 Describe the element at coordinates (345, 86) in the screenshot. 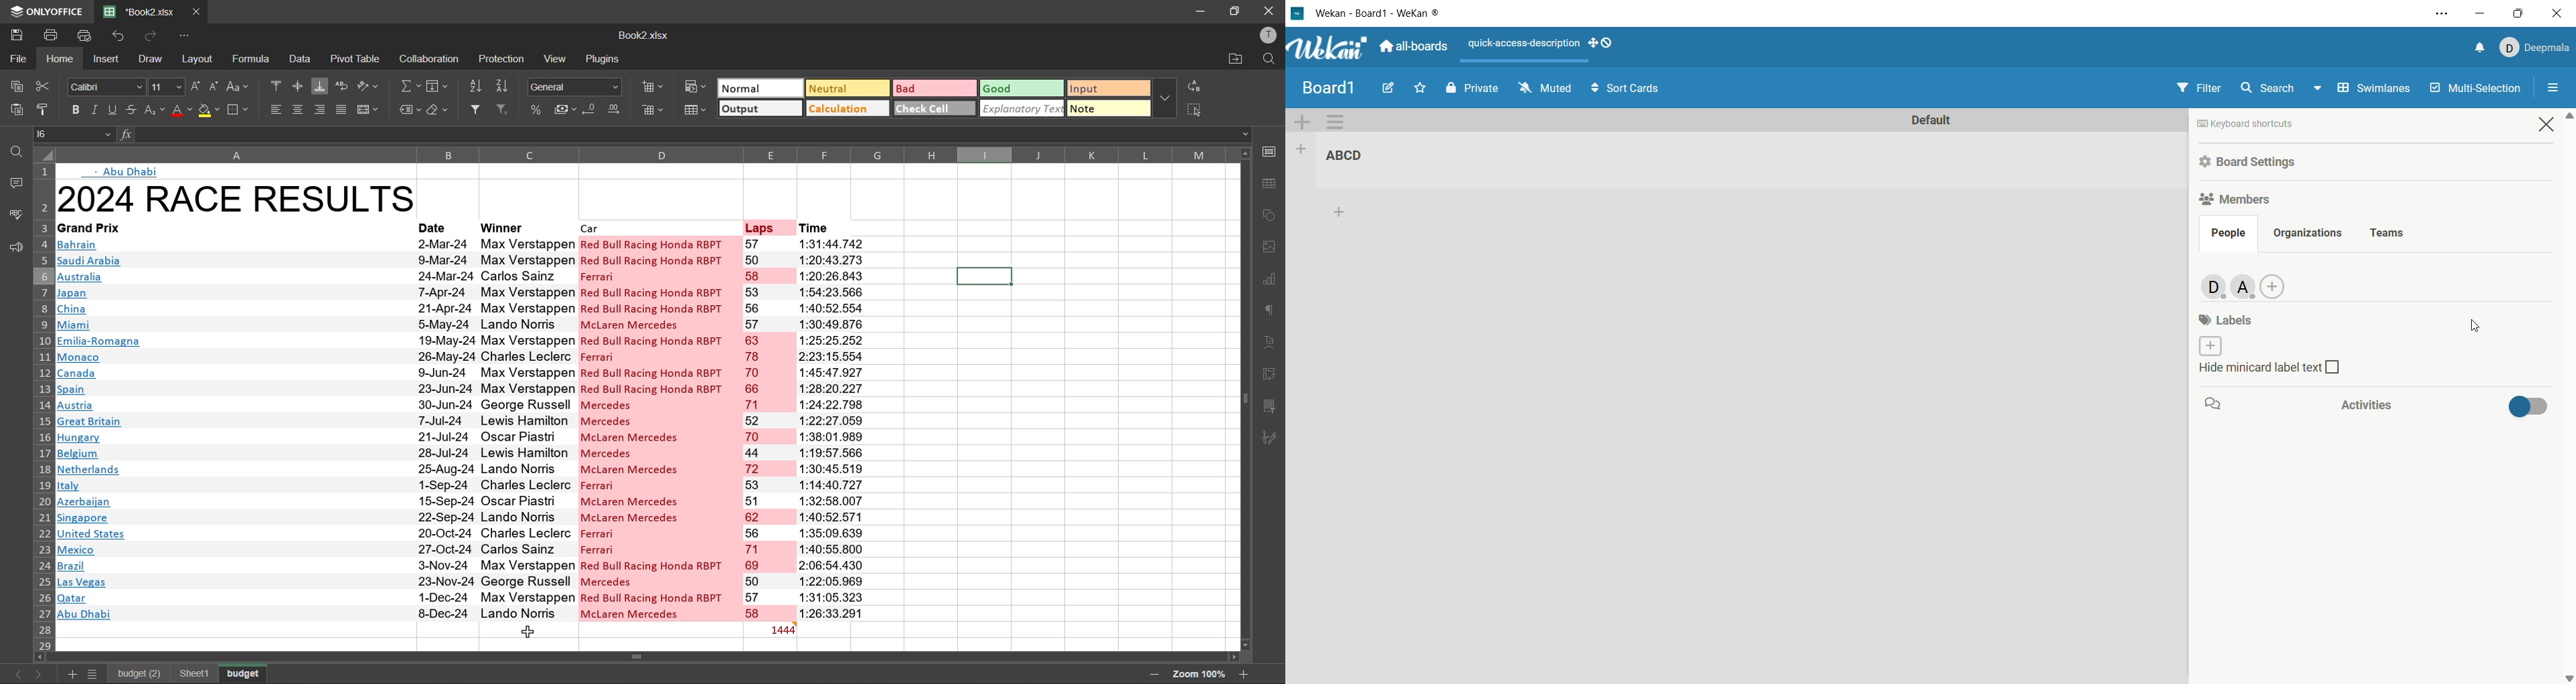

I see `wrap text` at that location.